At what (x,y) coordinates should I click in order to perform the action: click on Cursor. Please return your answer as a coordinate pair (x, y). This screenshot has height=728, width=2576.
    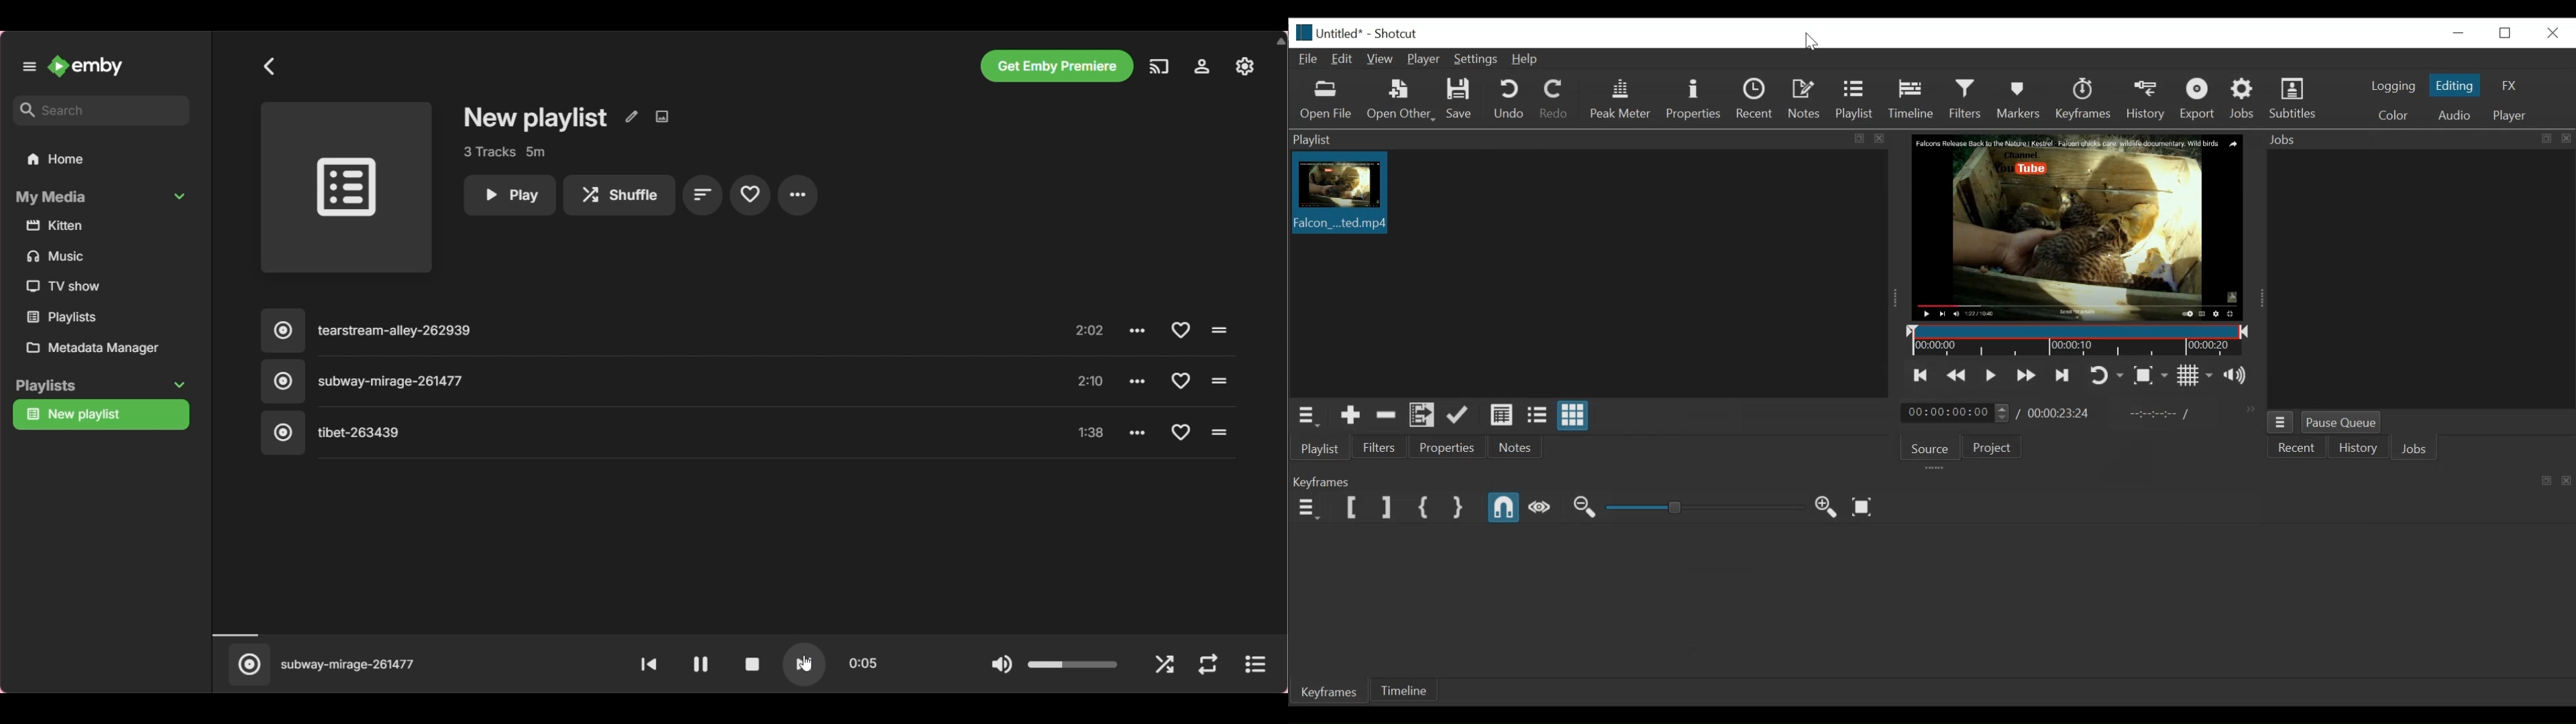
    Looking at the image, I should click on (1810, 42).